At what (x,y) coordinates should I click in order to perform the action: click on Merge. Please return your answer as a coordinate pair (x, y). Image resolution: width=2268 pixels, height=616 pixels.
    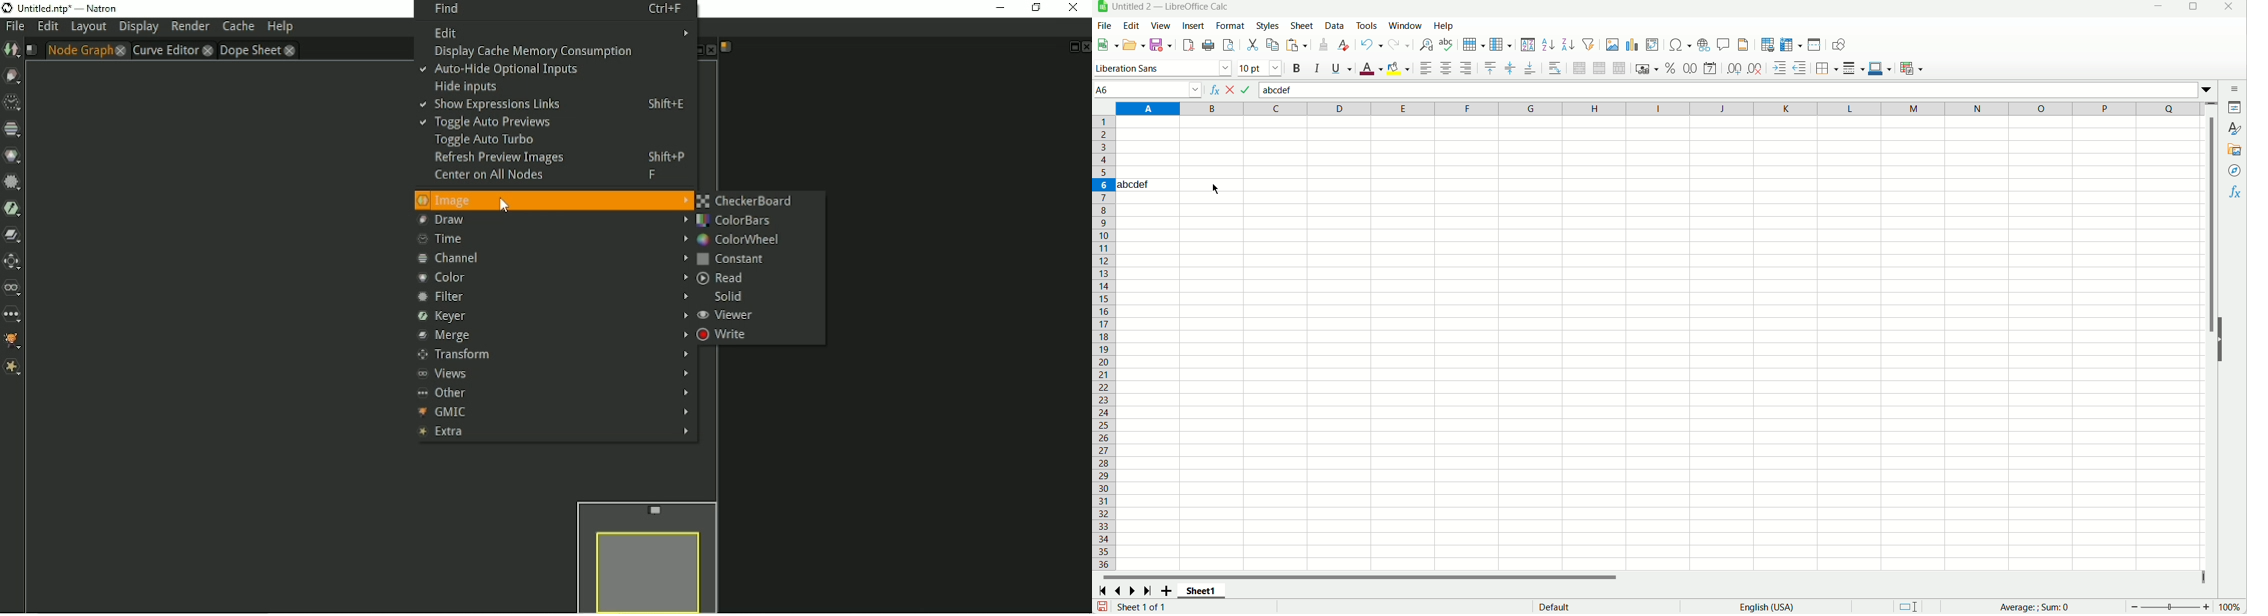
    Looking at the image, I should click on (551, 336).